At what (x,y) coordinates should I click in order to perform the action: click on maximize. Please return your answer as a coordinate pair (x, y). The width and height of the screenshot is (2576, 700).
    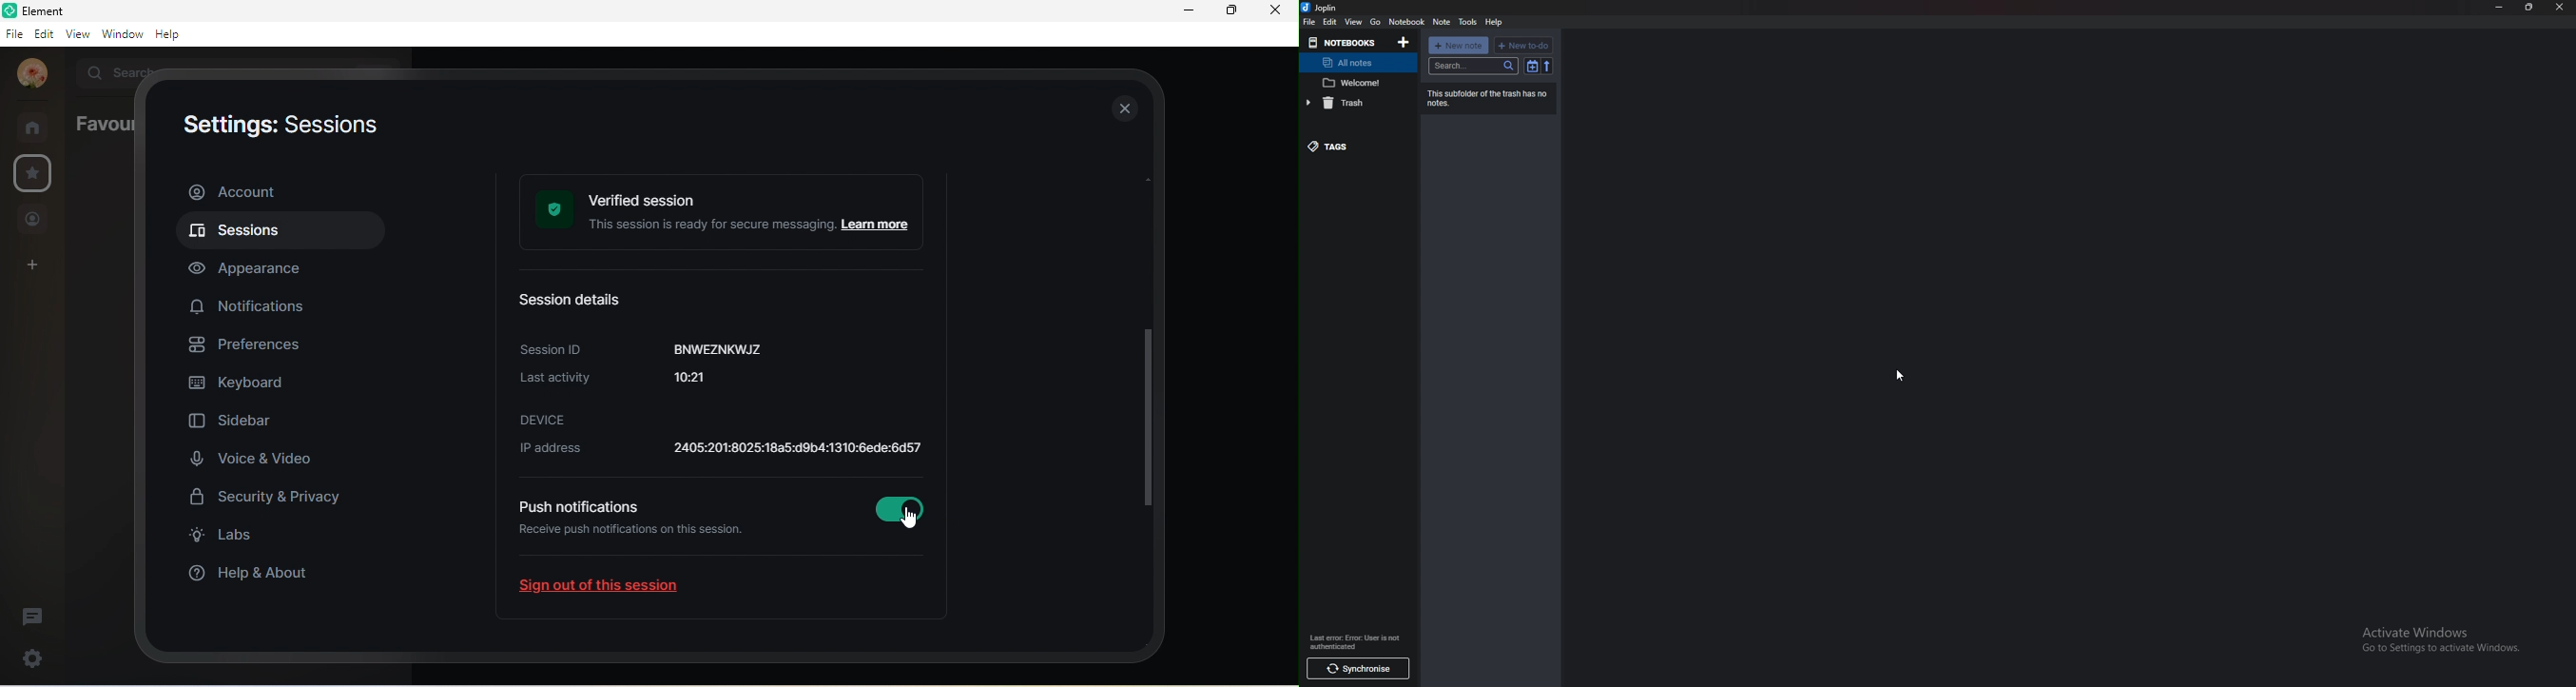
    Looking at the image, I should click on (1230, 10).